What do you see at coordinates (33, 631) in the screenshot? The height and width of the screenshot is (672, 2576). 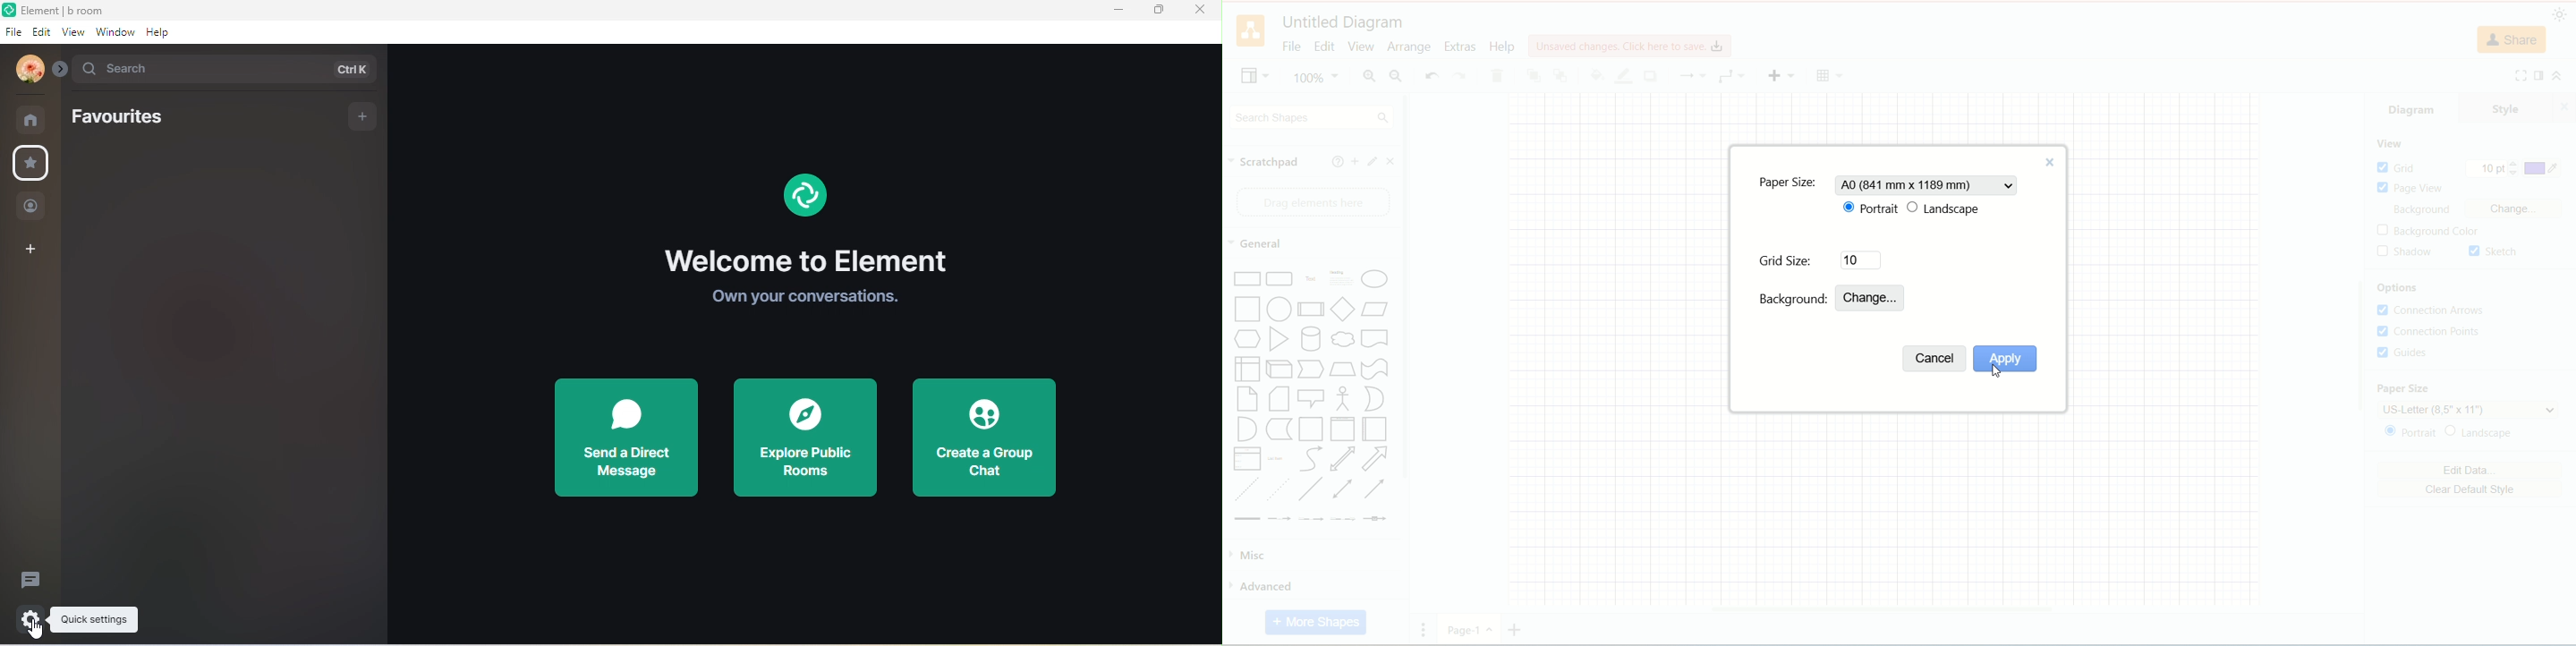 I see `cursor` at bounding box center [33, 631].